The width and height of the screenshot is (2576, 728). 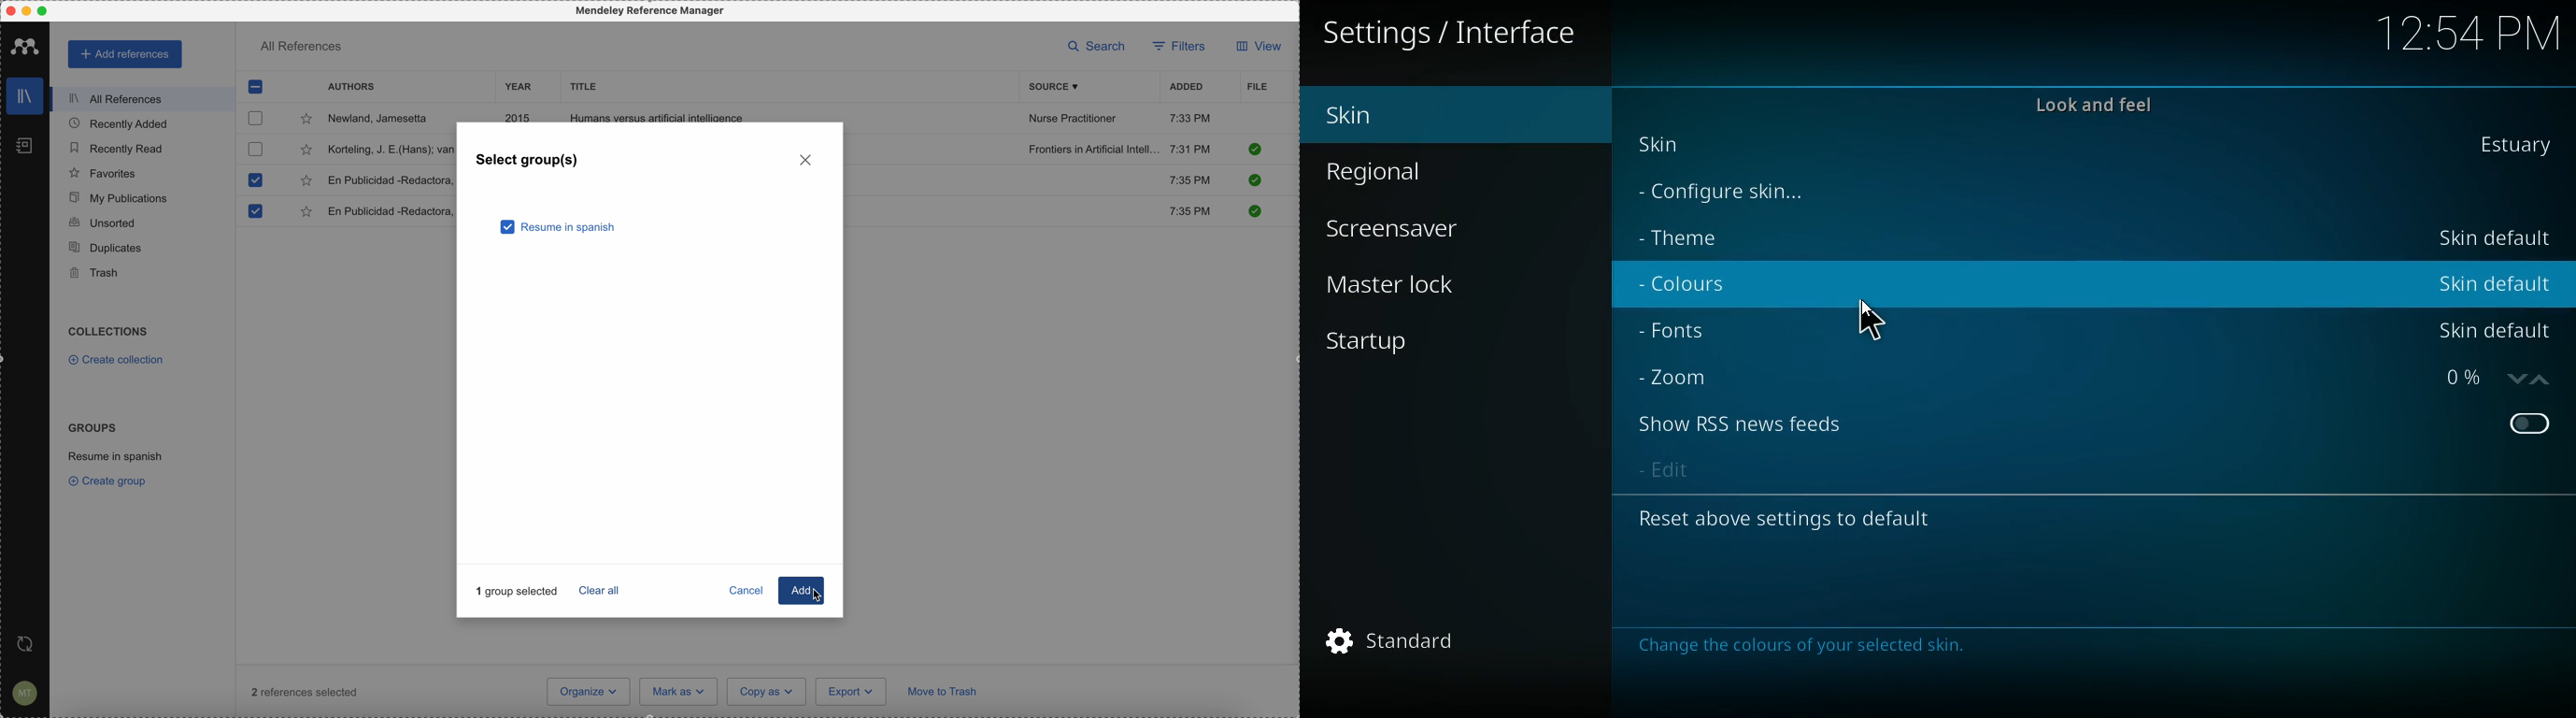 I want to click on colours, so click(x=1700, y=284).